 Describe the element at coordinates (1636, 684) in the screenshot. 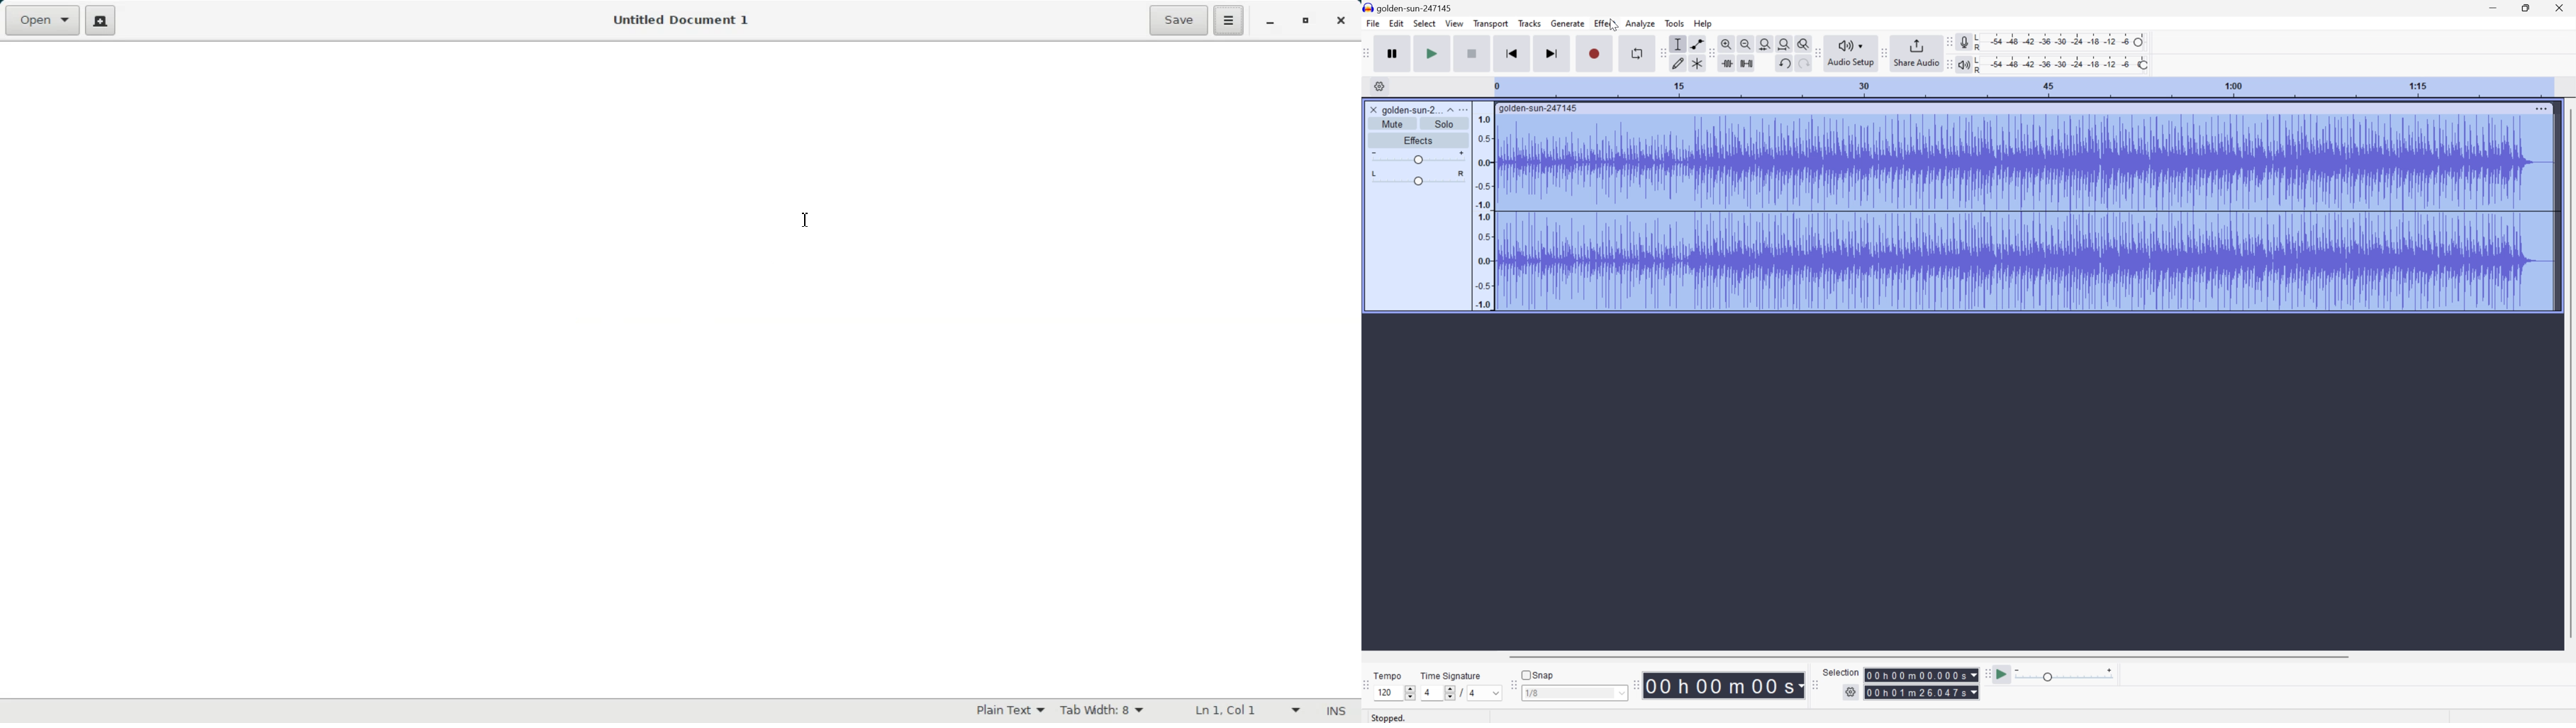

I see `Audacity toolbar` at that location.